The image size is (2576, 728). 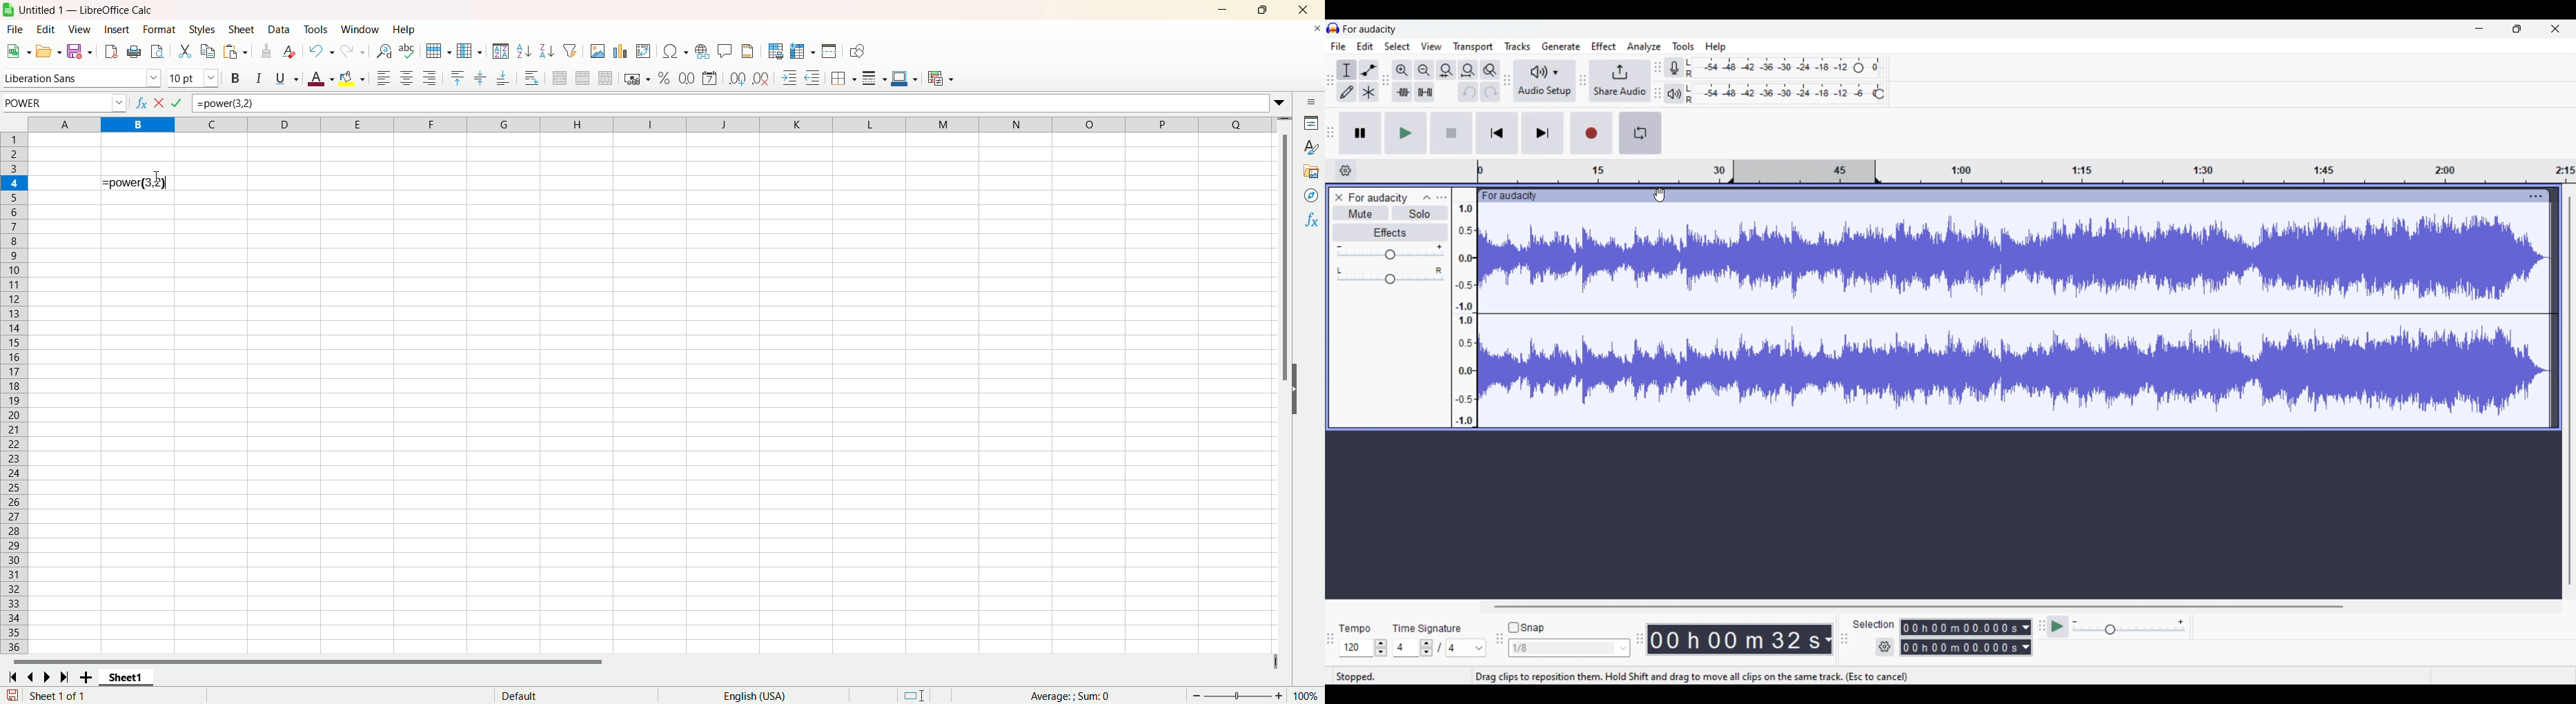 What do you see at coordinates (830, 52) in the screenshot?
I see `split windows` at bounding box center [830, 52].